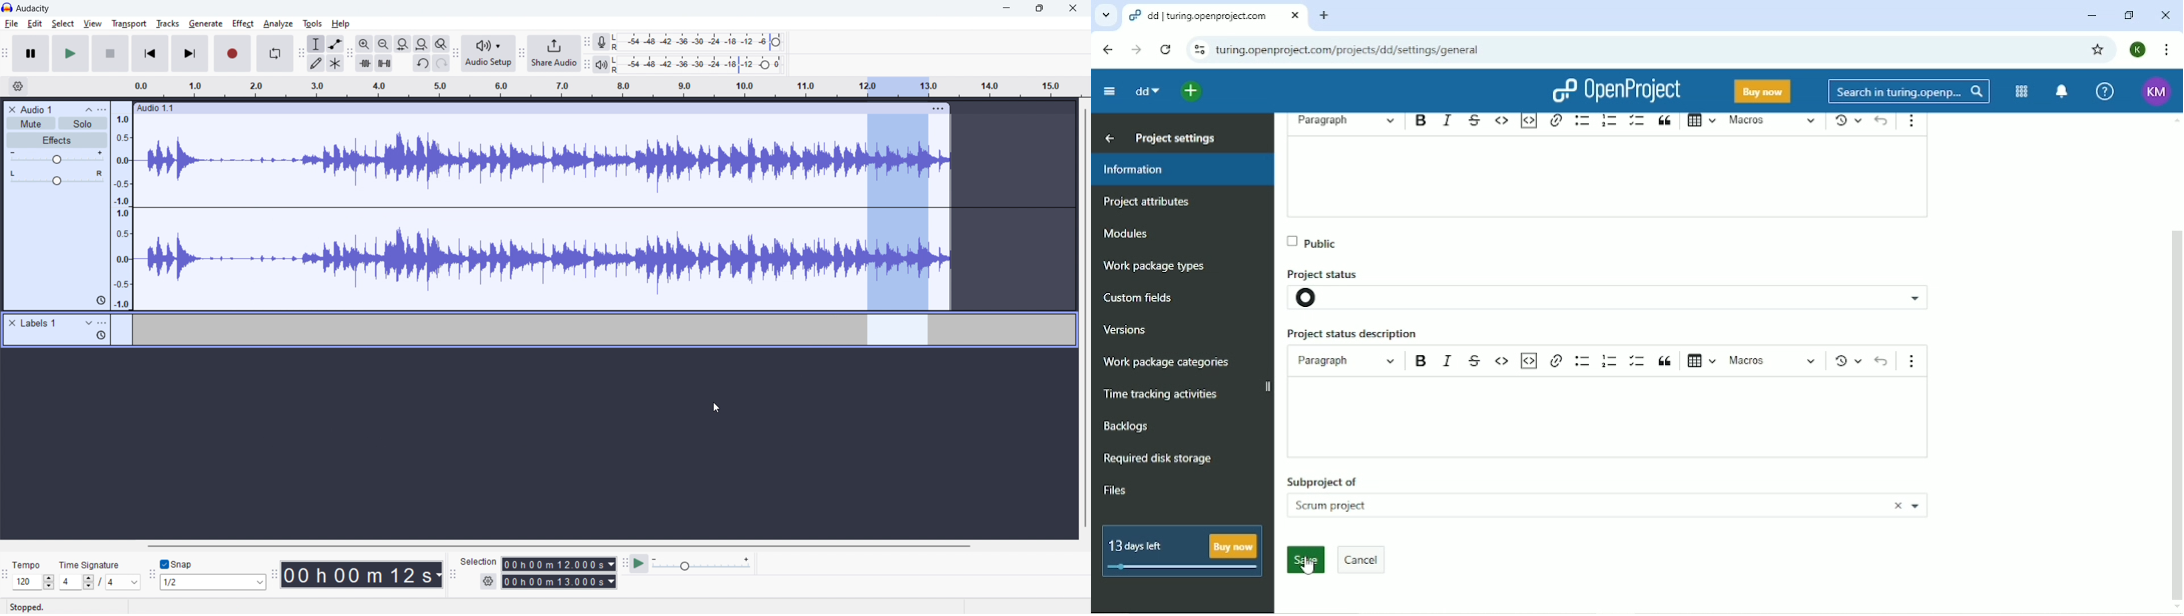 The height and width of the screenshot is (616, 2184). I want to click on selection settings, so click(489, 582).